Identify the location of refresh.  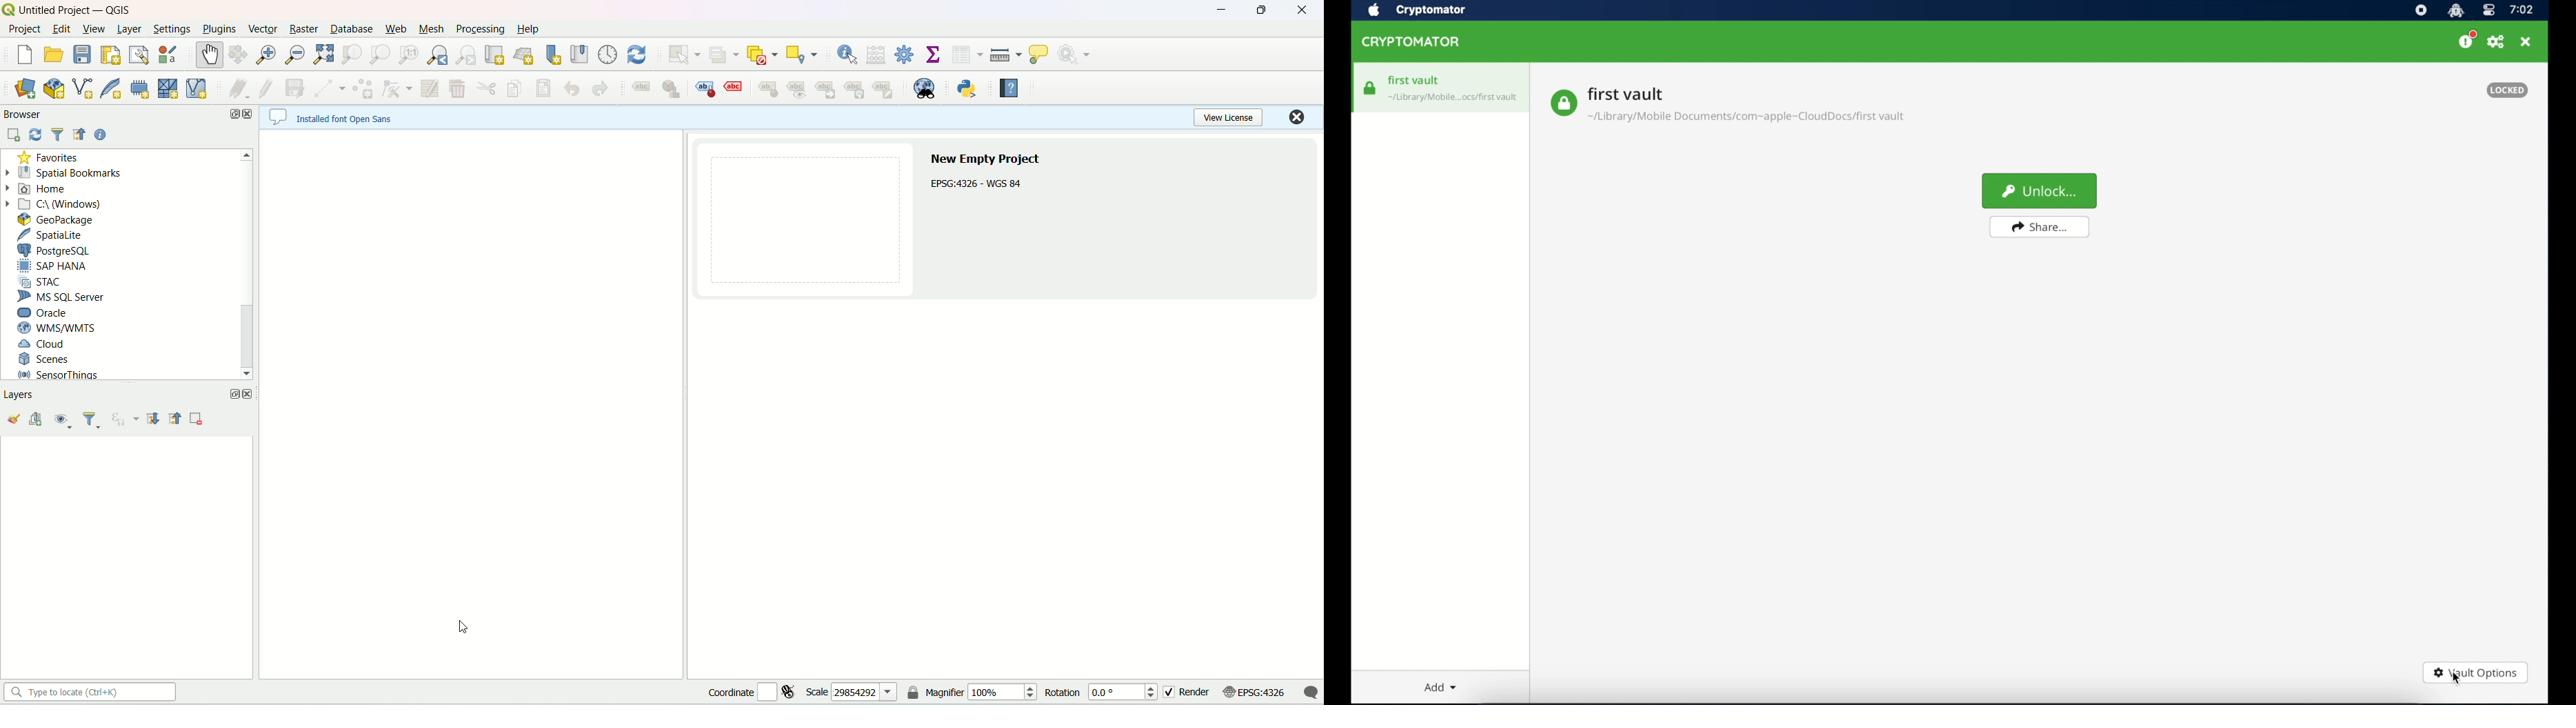
(33, 133).